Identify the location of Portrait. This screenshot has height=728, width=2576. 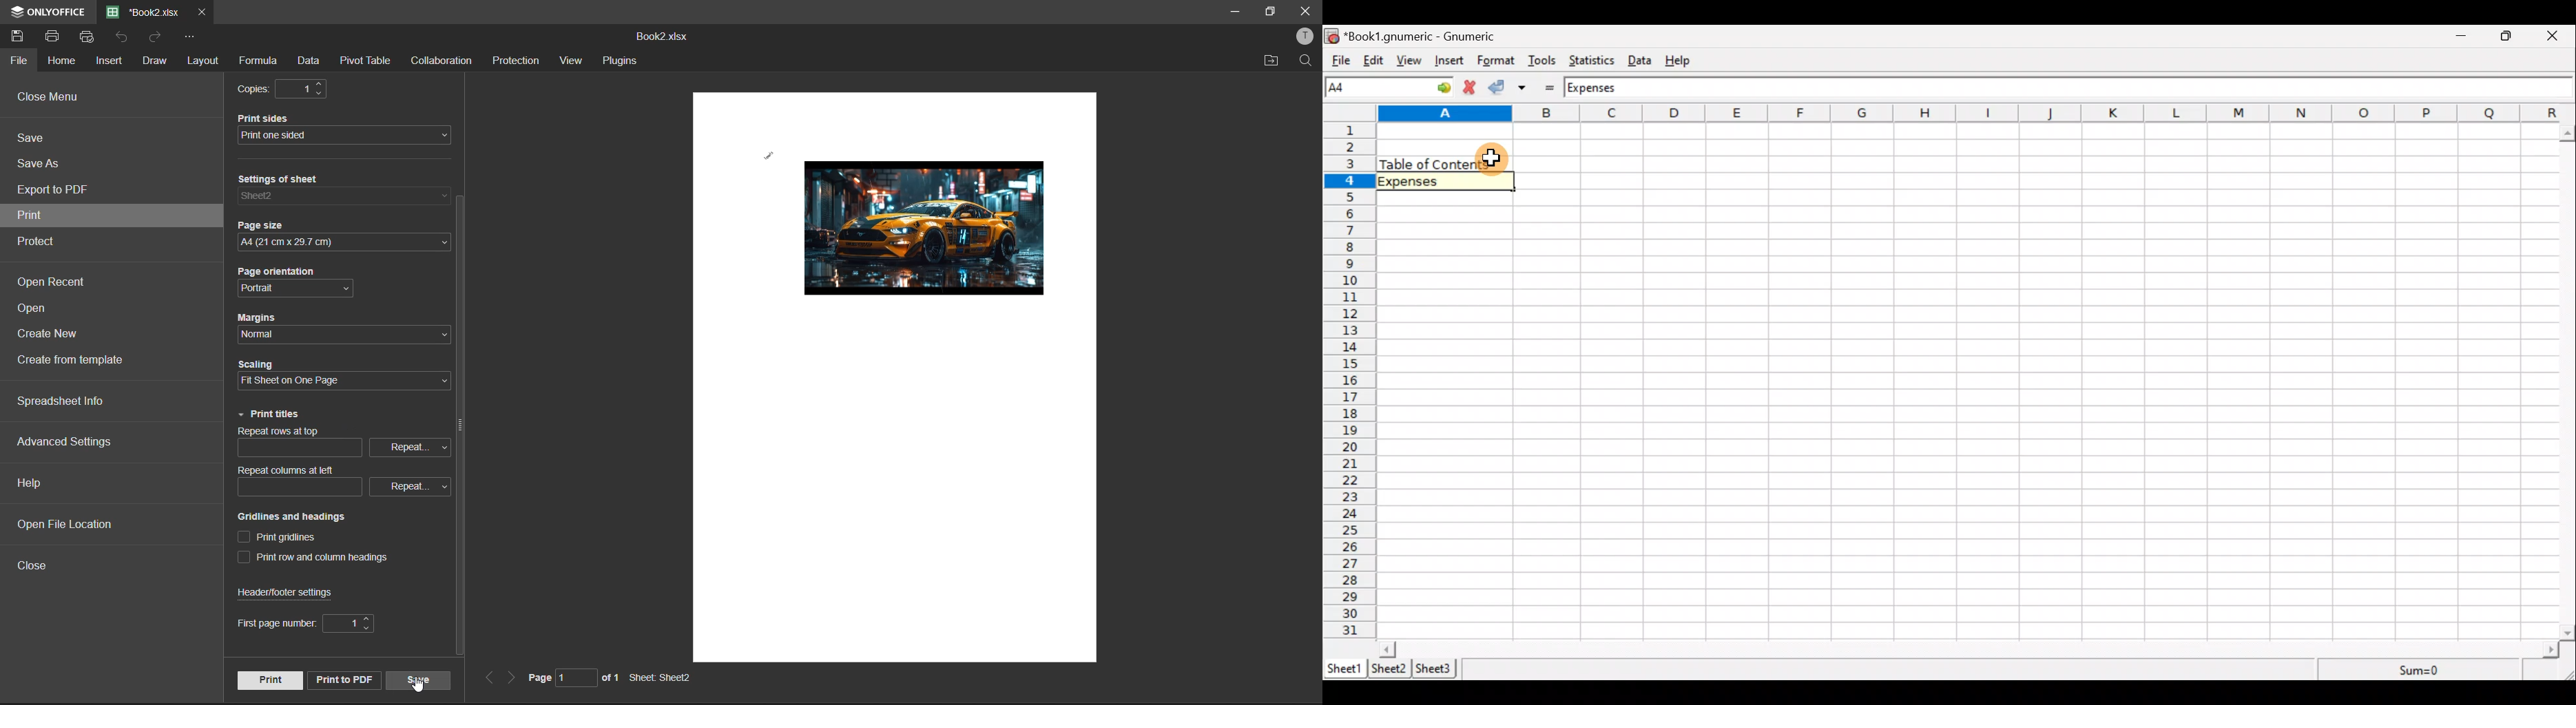
(273, 288).